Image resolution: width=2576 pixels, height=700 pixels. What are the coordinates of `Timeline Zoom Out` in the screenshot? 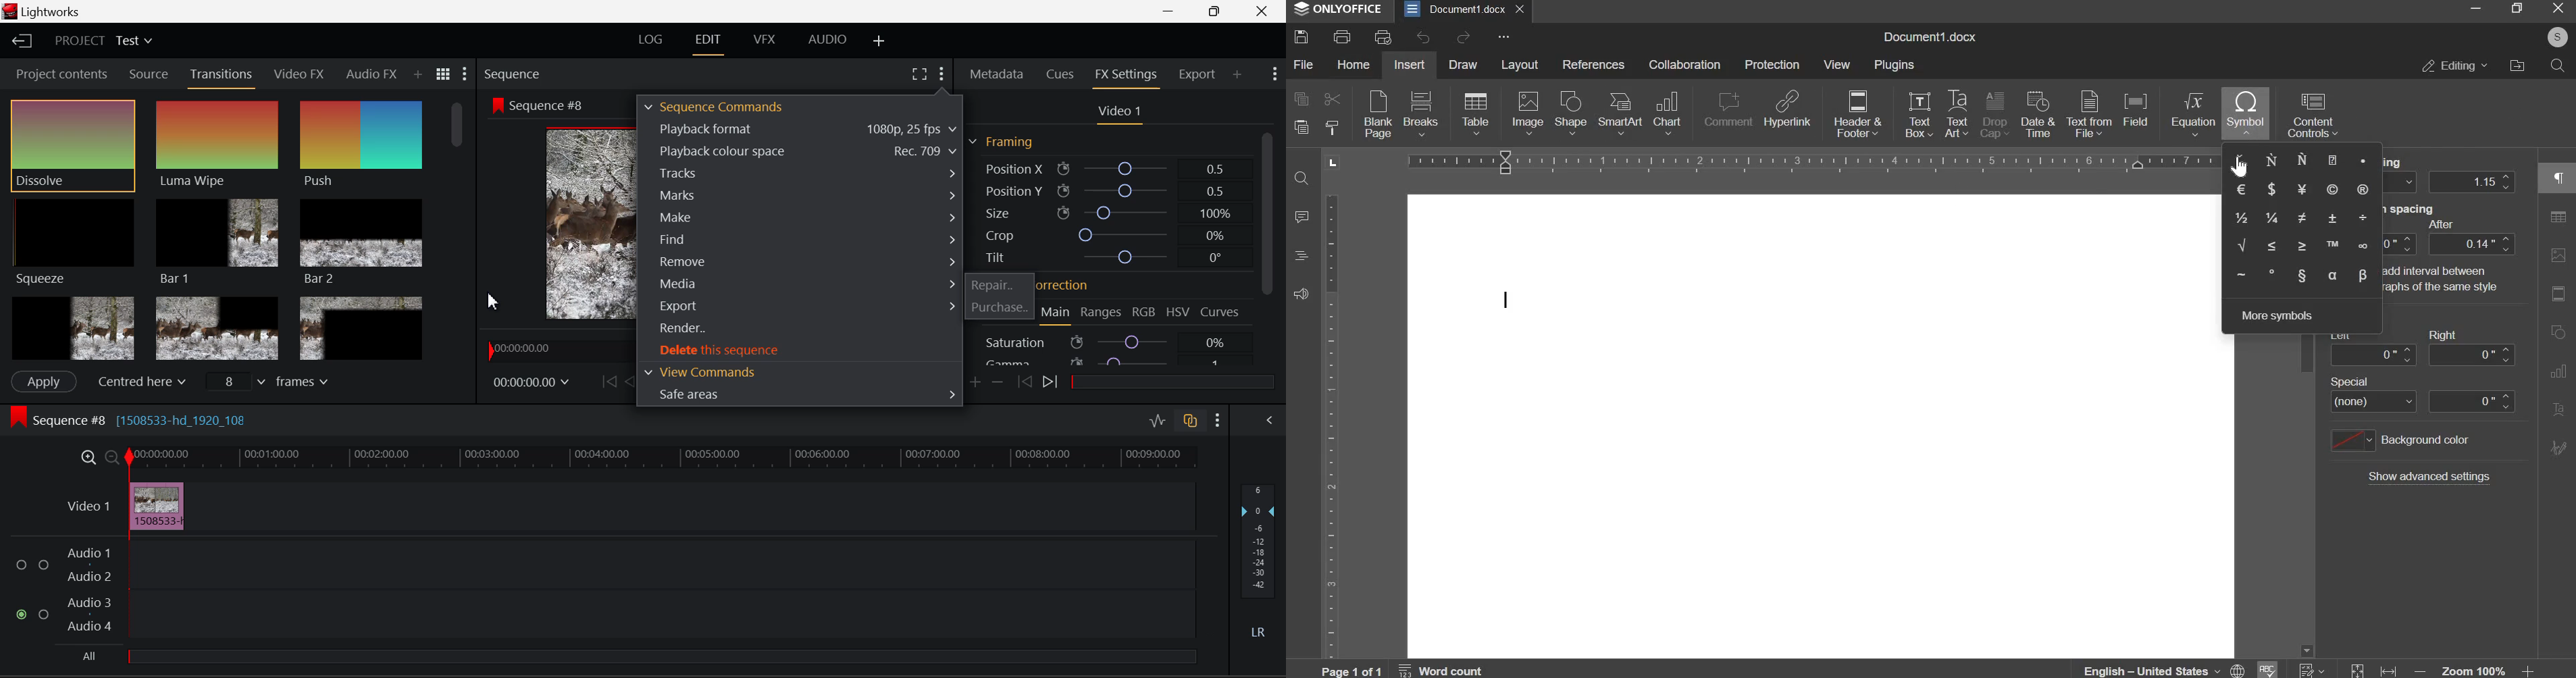 It's located at (111, 458).